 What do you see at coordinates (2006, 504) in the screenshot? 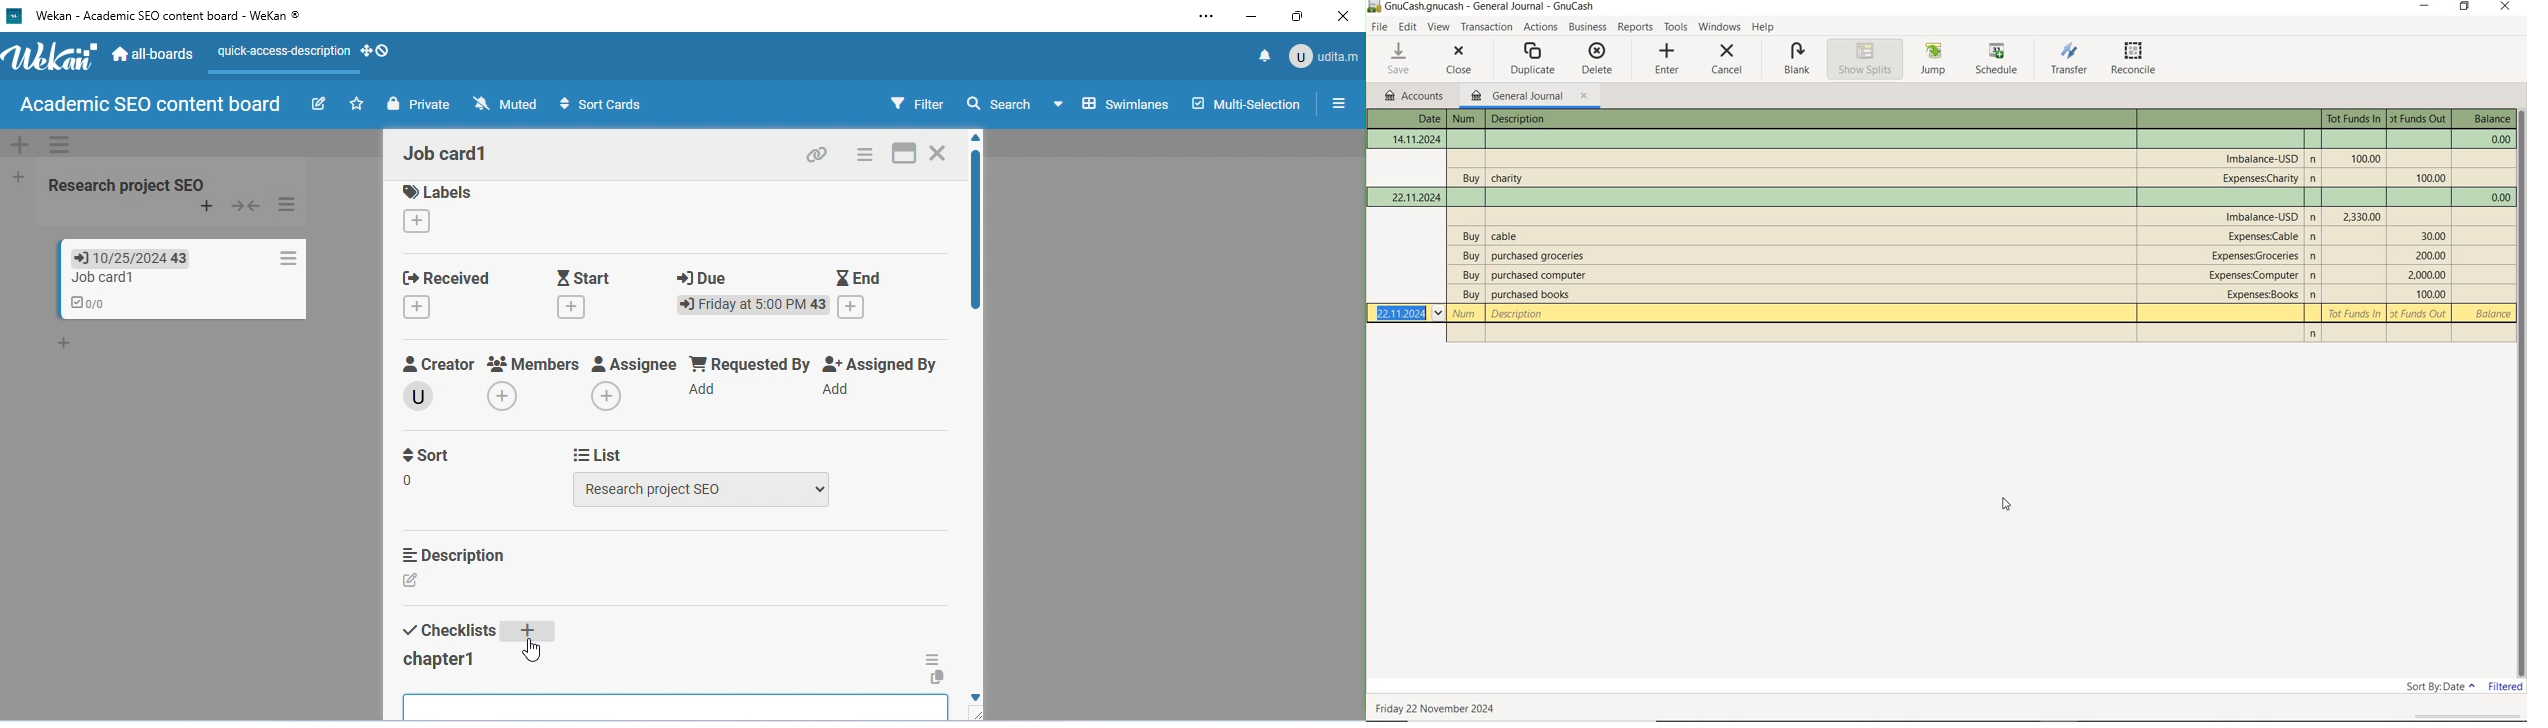
I see `cursor` at bounding box center [2006, 504].